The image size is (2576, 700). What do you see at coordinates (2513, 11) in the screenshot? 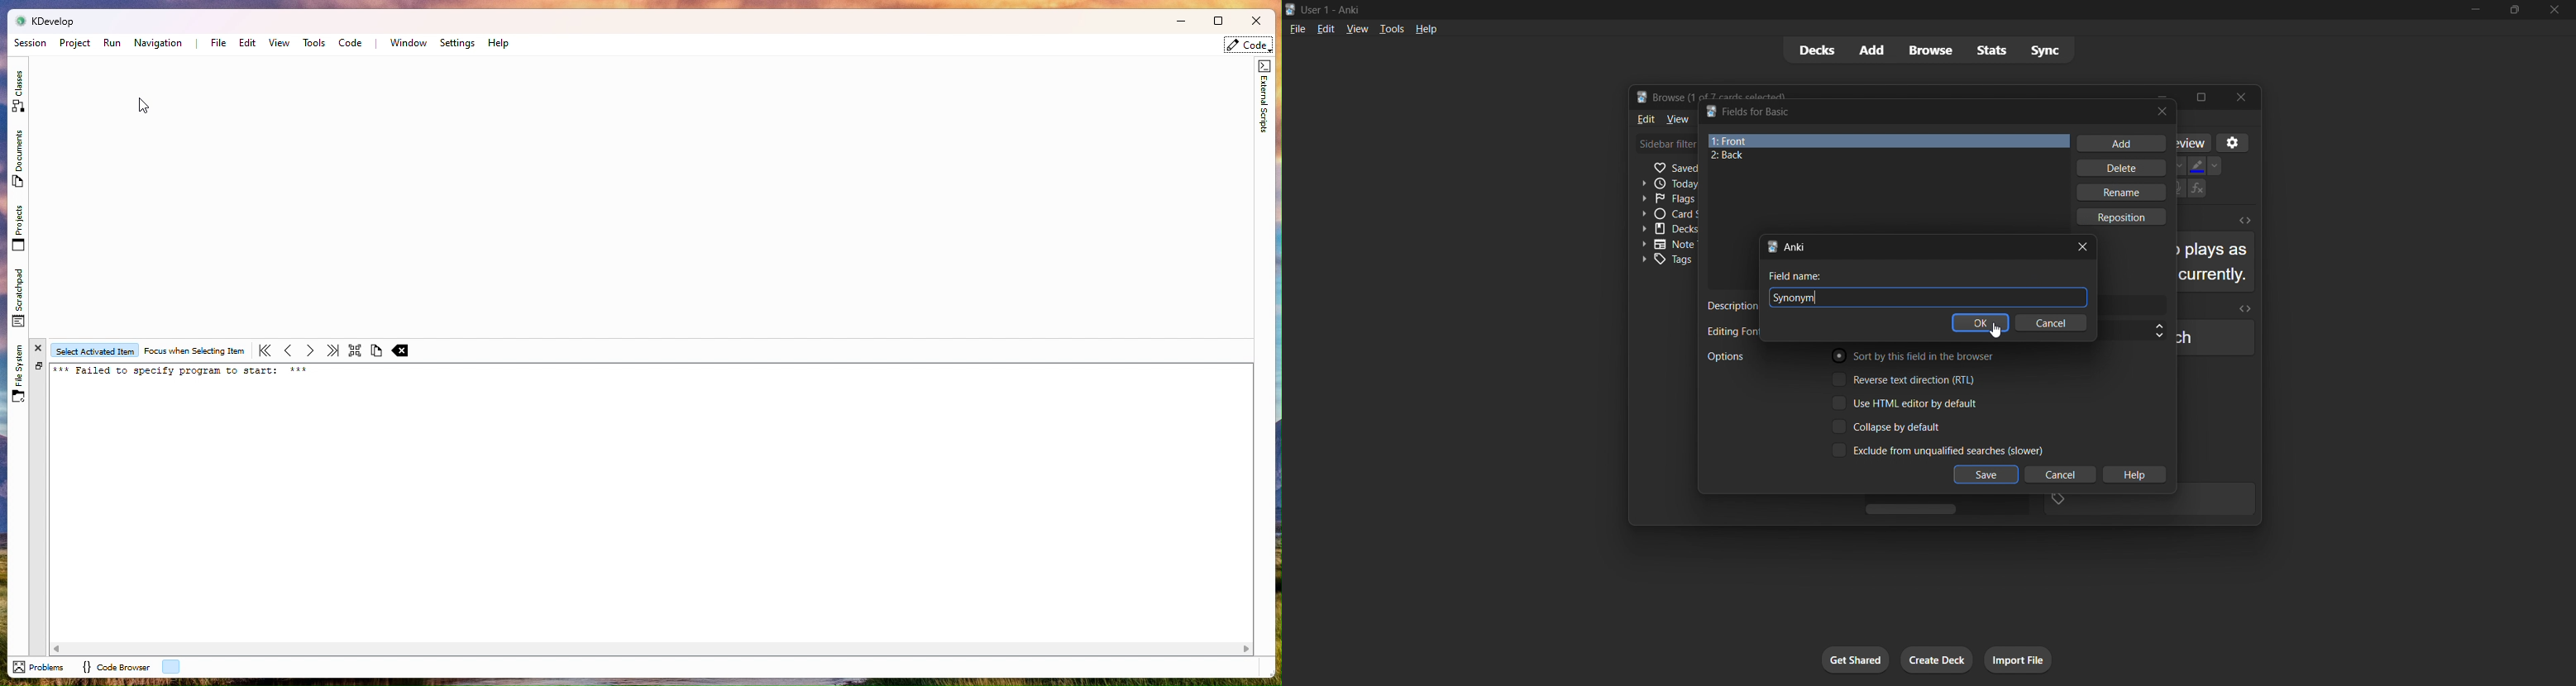
I see `maximize/restore` at bounding box center [2513, 11].